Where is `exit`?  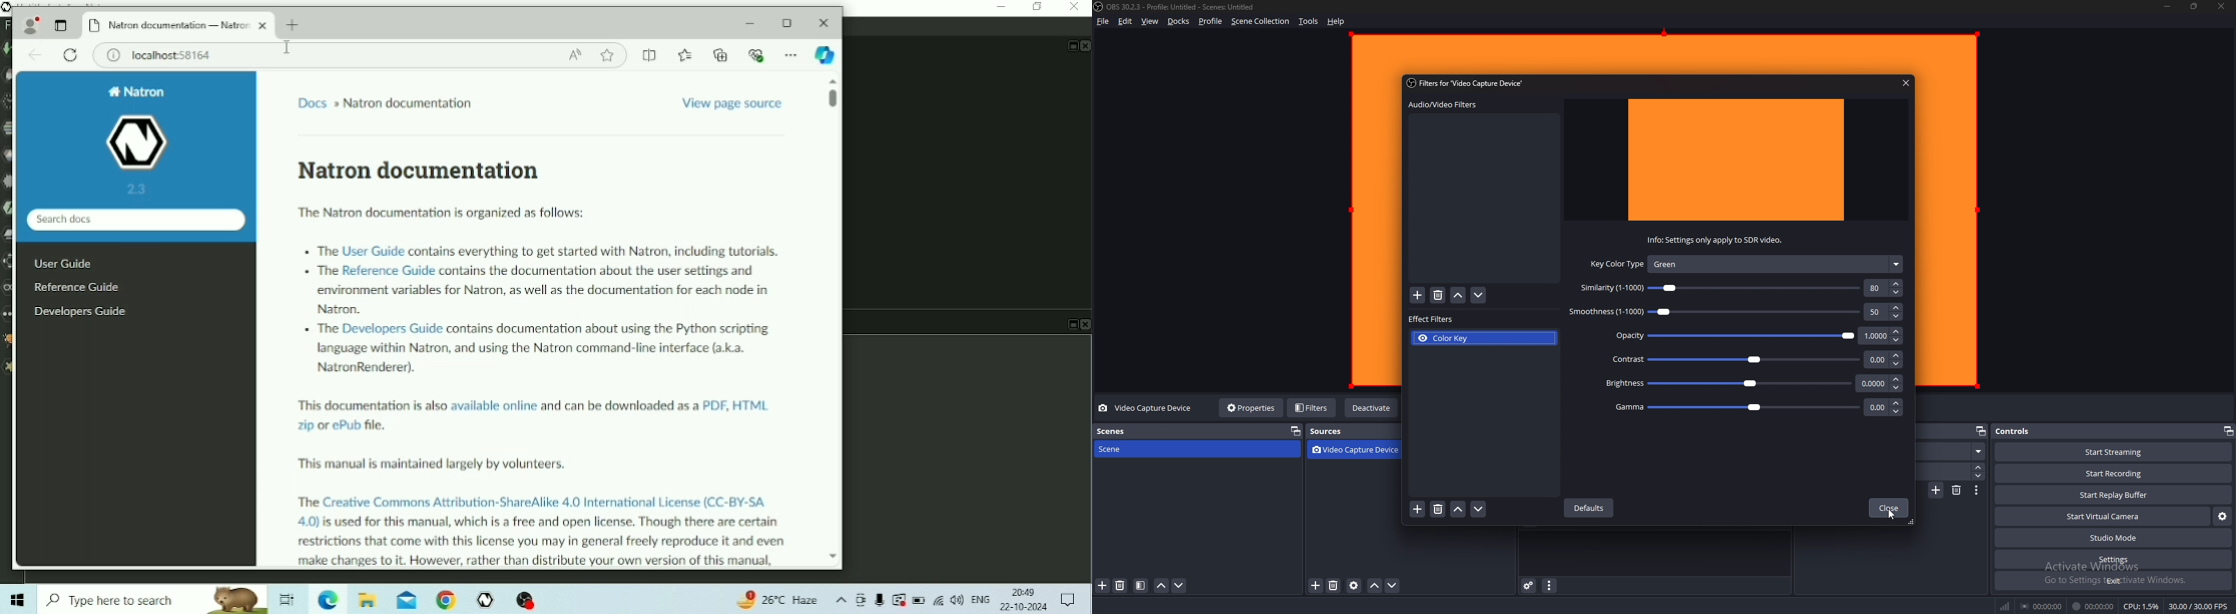
exit is located at coordinates (2113, 581).